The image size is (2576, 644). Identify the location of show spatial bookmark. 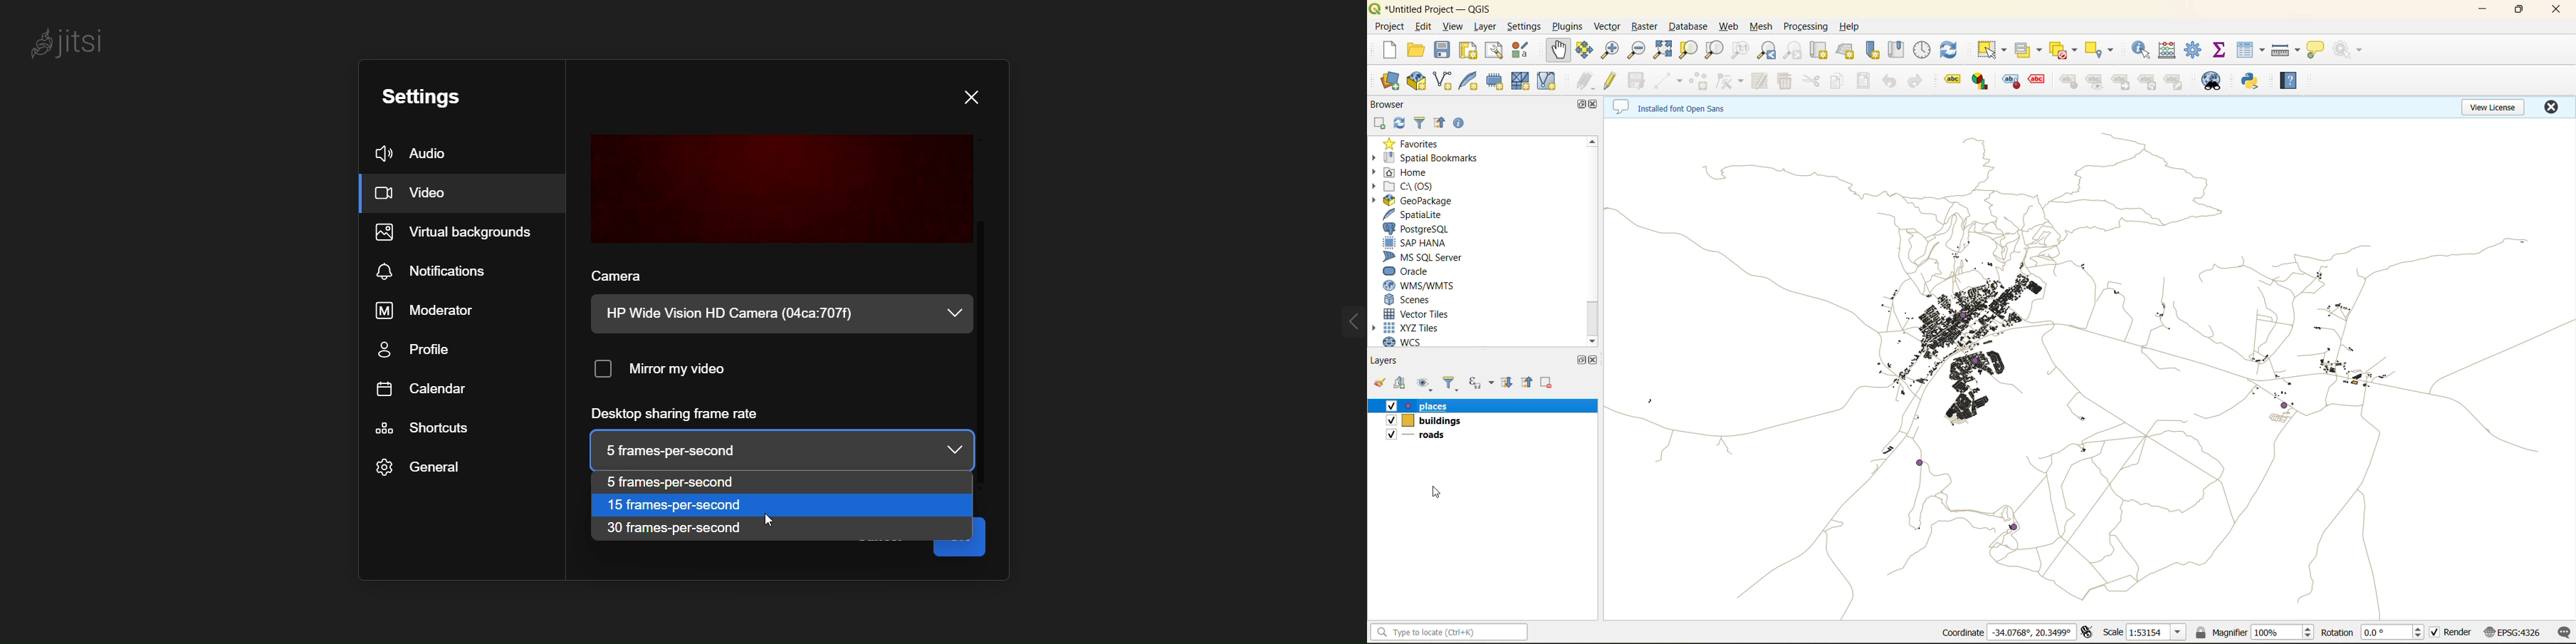
(1900, 49).